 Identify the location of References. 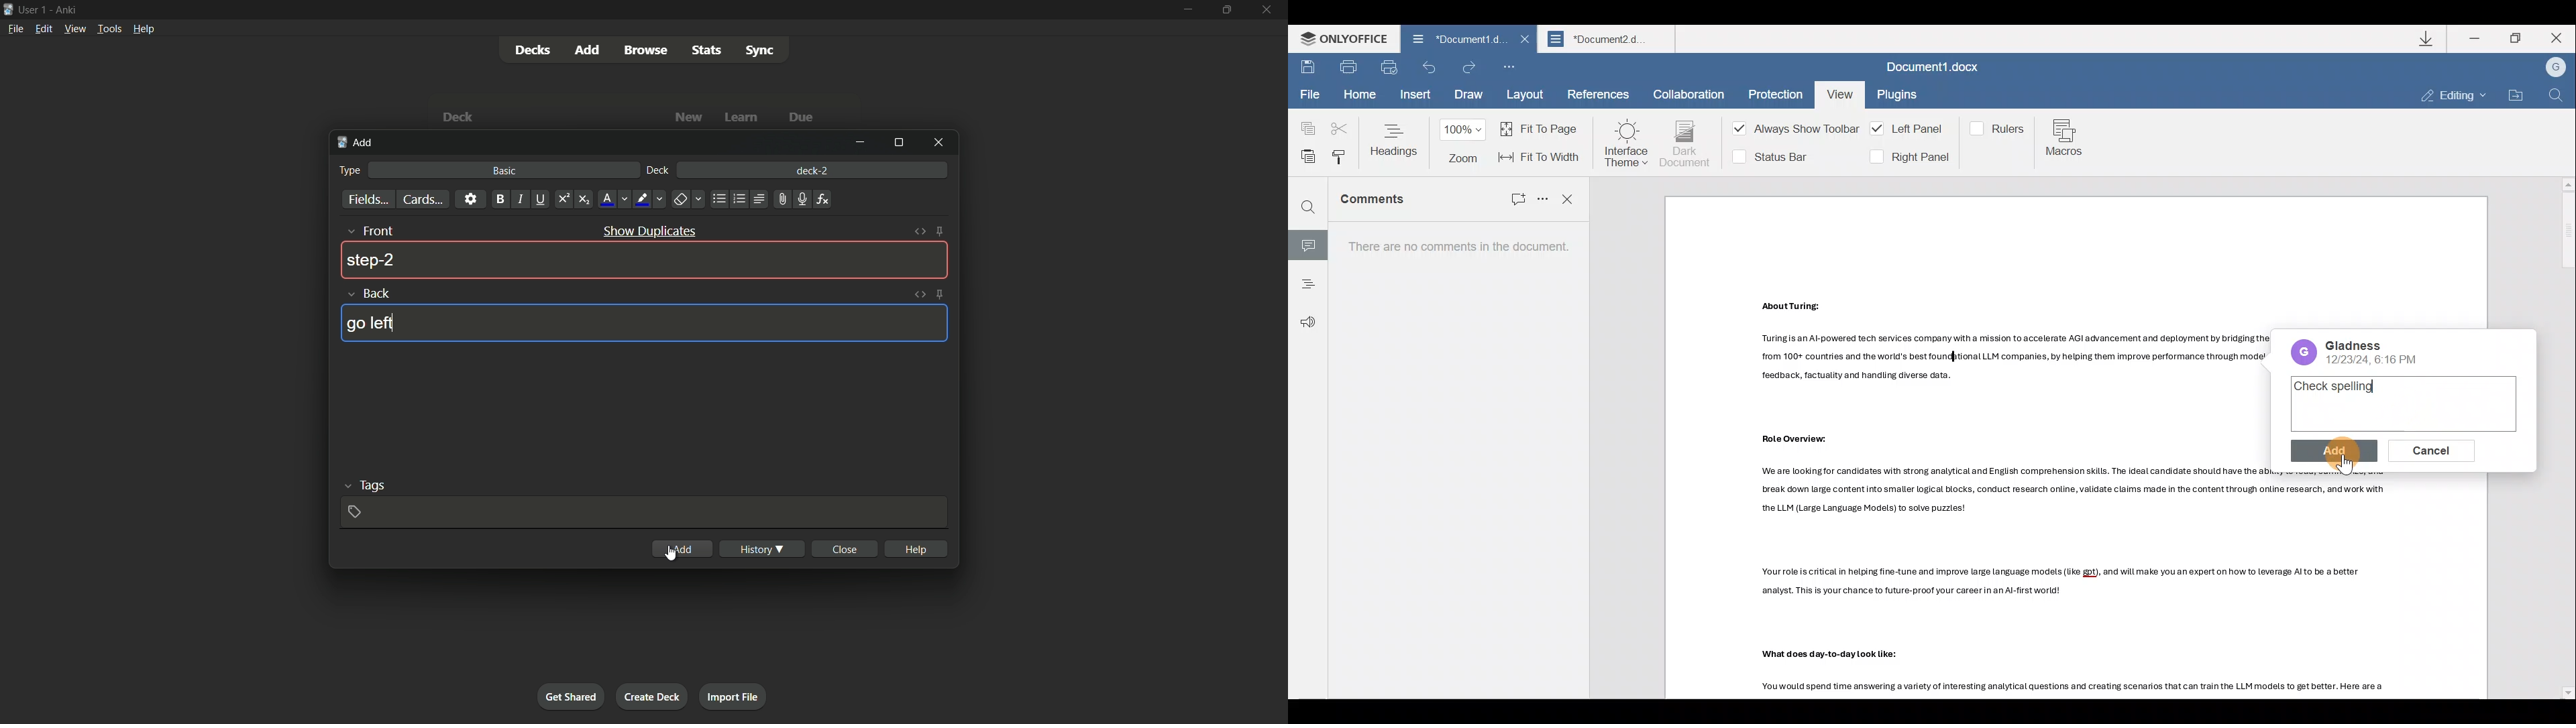
(1597, 96).